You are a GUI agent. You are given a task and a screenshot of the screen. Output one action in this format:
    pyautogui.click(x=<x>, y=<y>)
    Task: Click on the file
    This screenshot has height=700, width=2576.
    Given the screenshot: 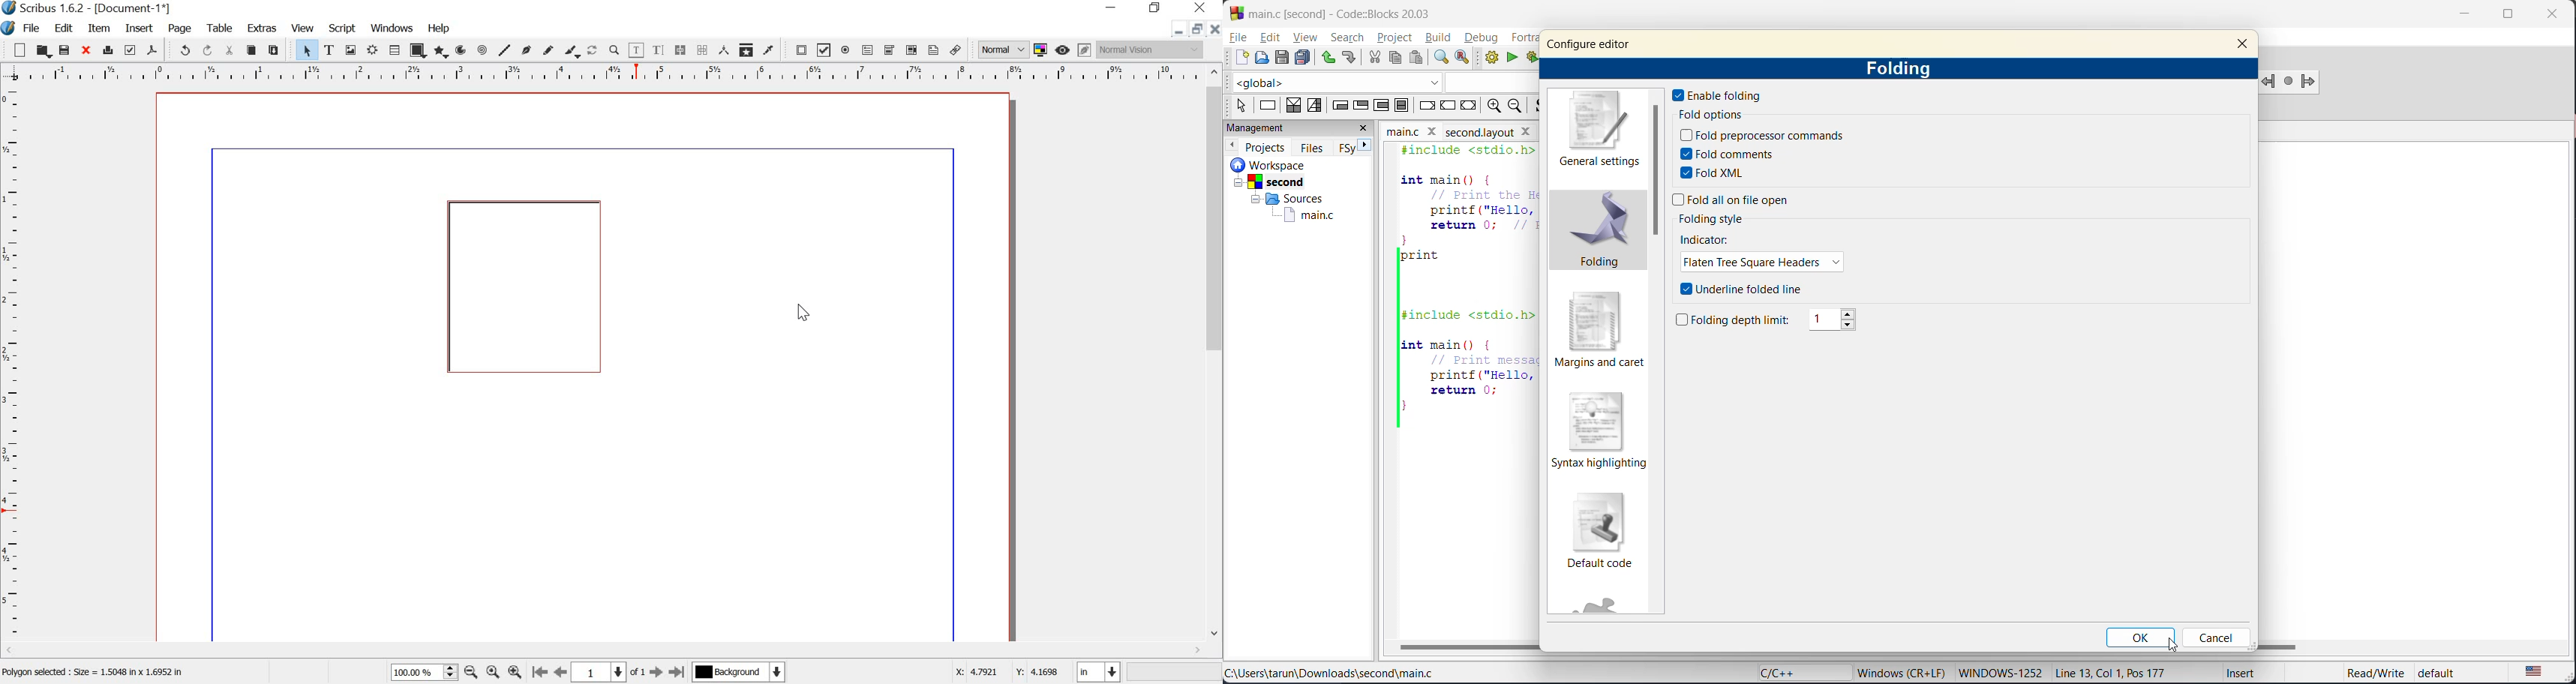 What is the action you would take?
    pyautogui.click(x=32, y=28)
    